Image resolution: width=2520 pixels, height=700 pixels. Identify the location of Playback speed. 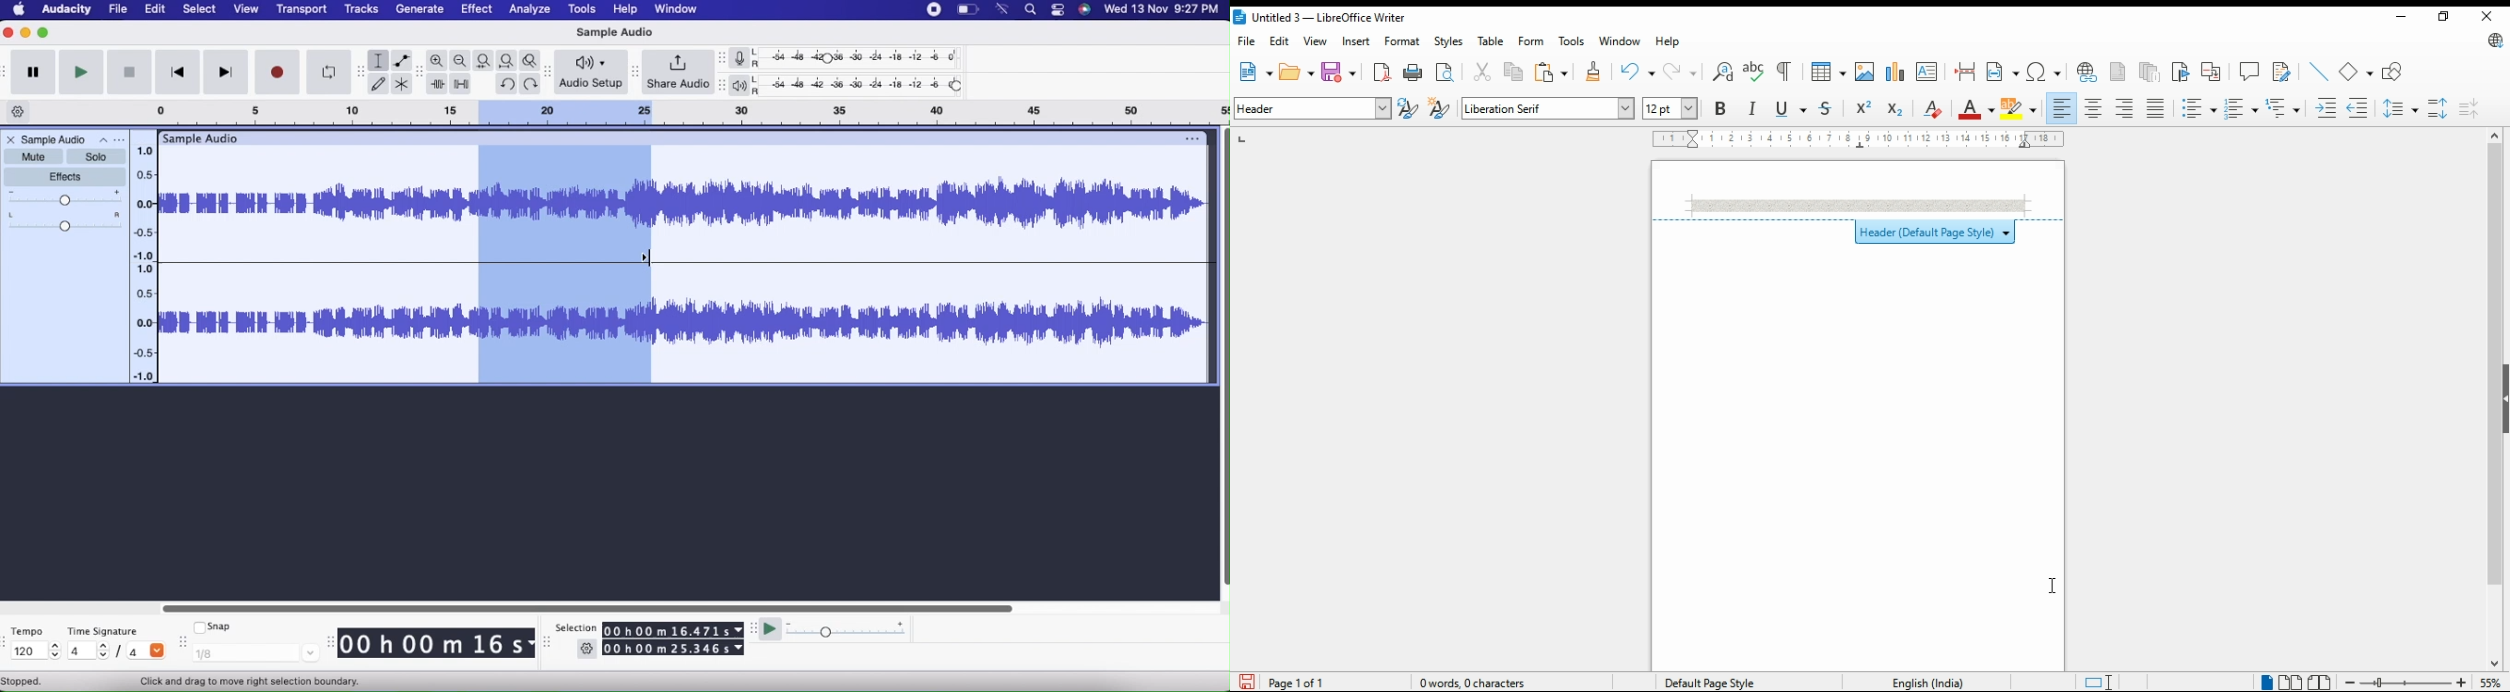
(849, 631).